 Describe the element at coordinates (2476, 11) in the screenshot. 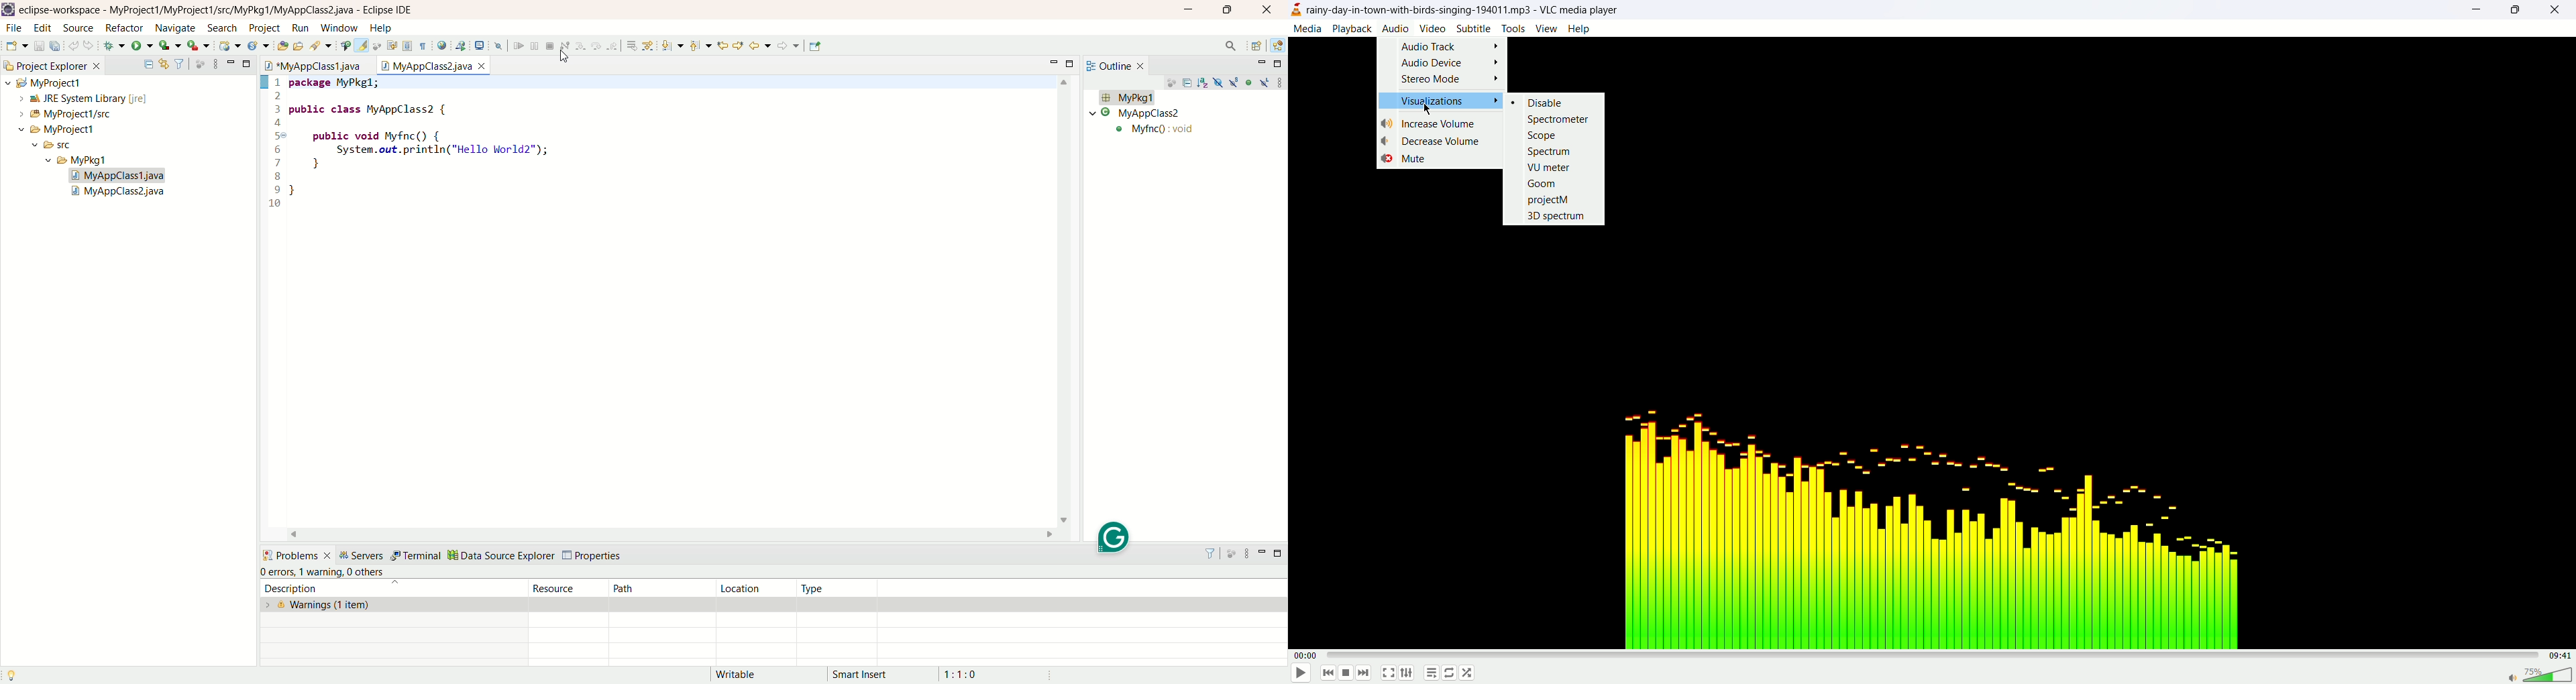

I see `minimize` at that location.